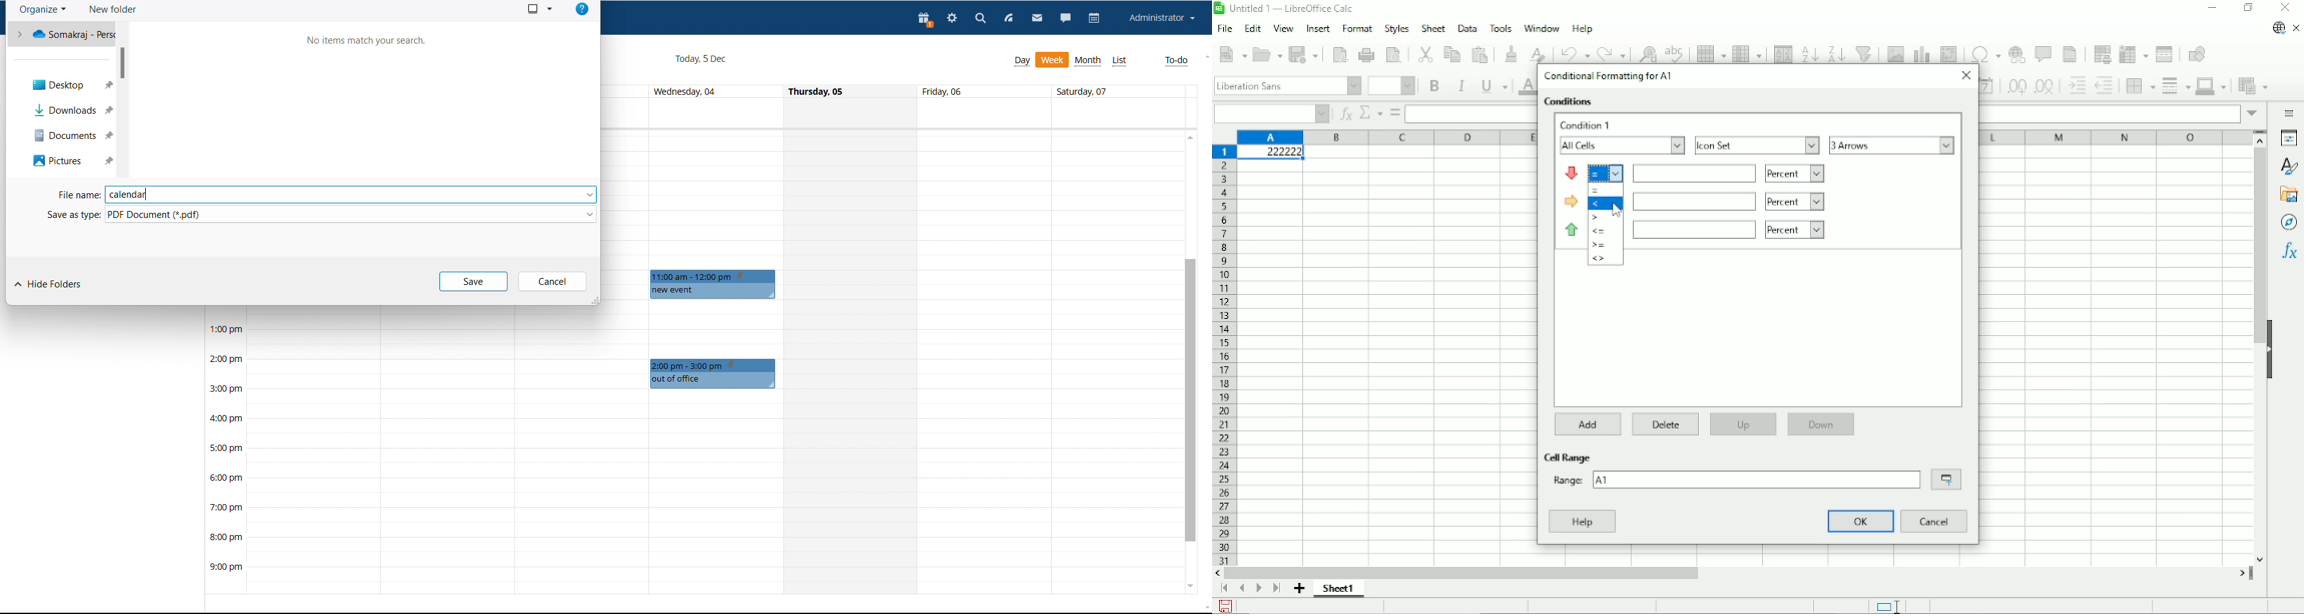 The height and width of the screenshot is (616, 2324). I want to click on All cells, so click(1621, 146).